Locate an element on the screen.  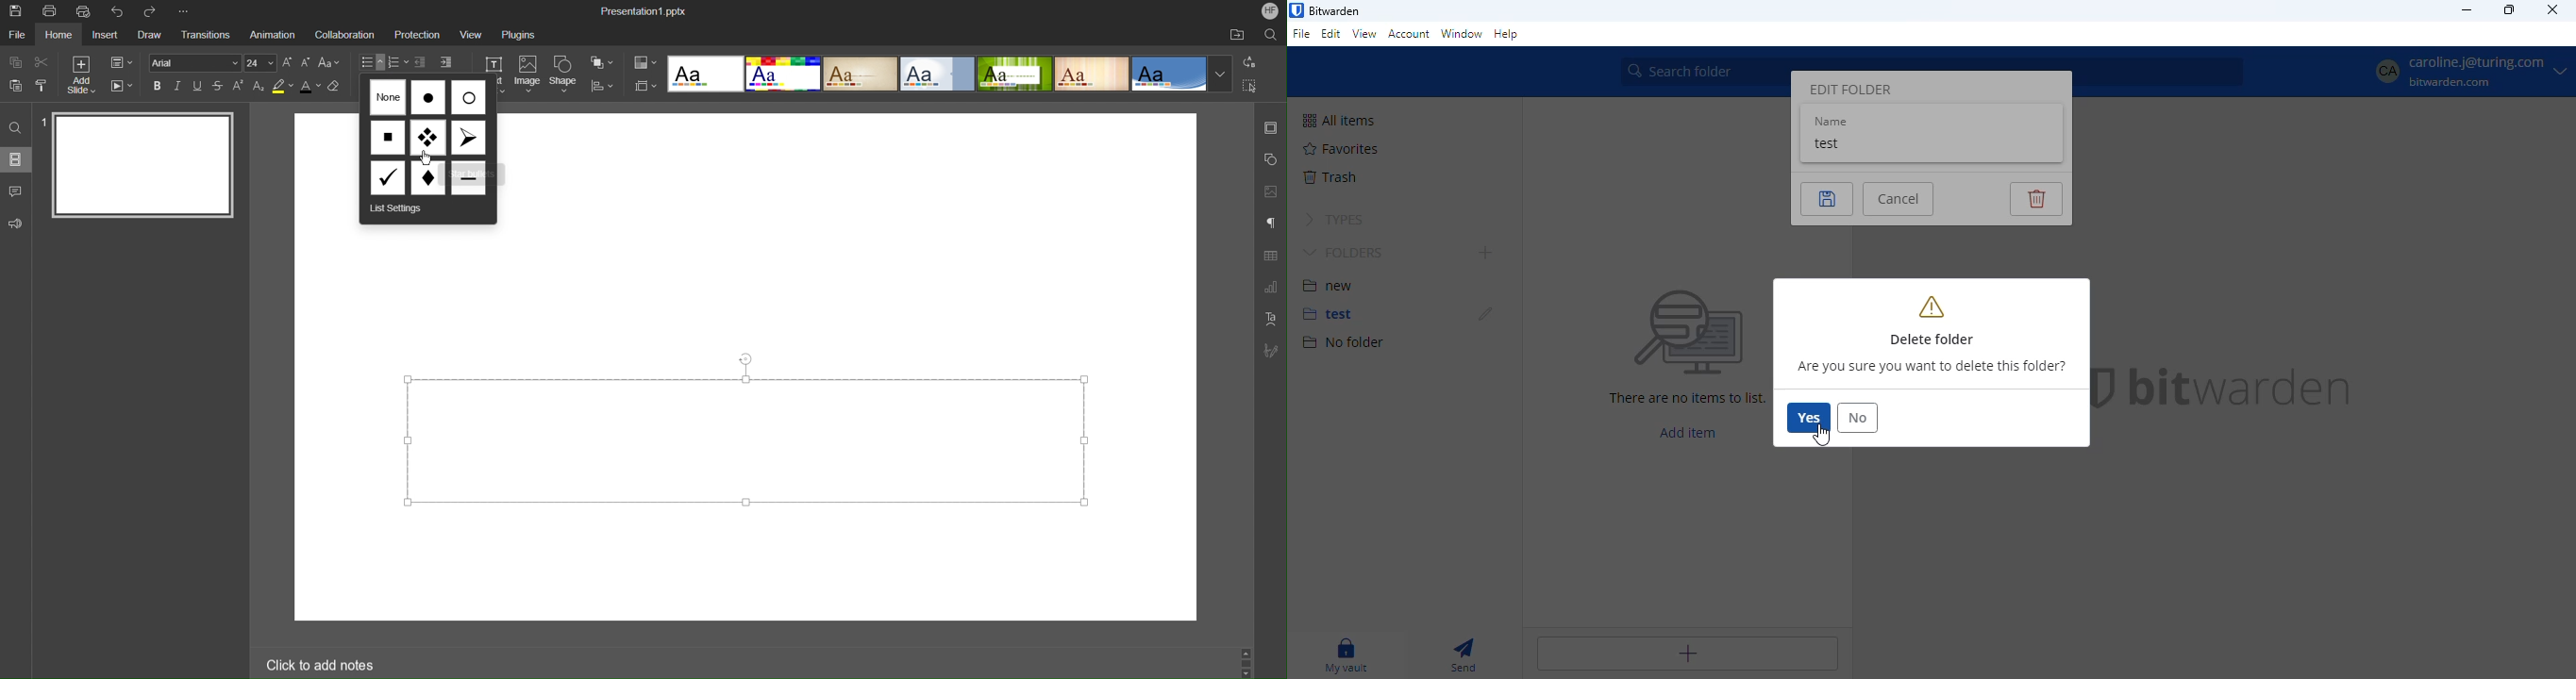
Copy is located at coordinates (13, 62).